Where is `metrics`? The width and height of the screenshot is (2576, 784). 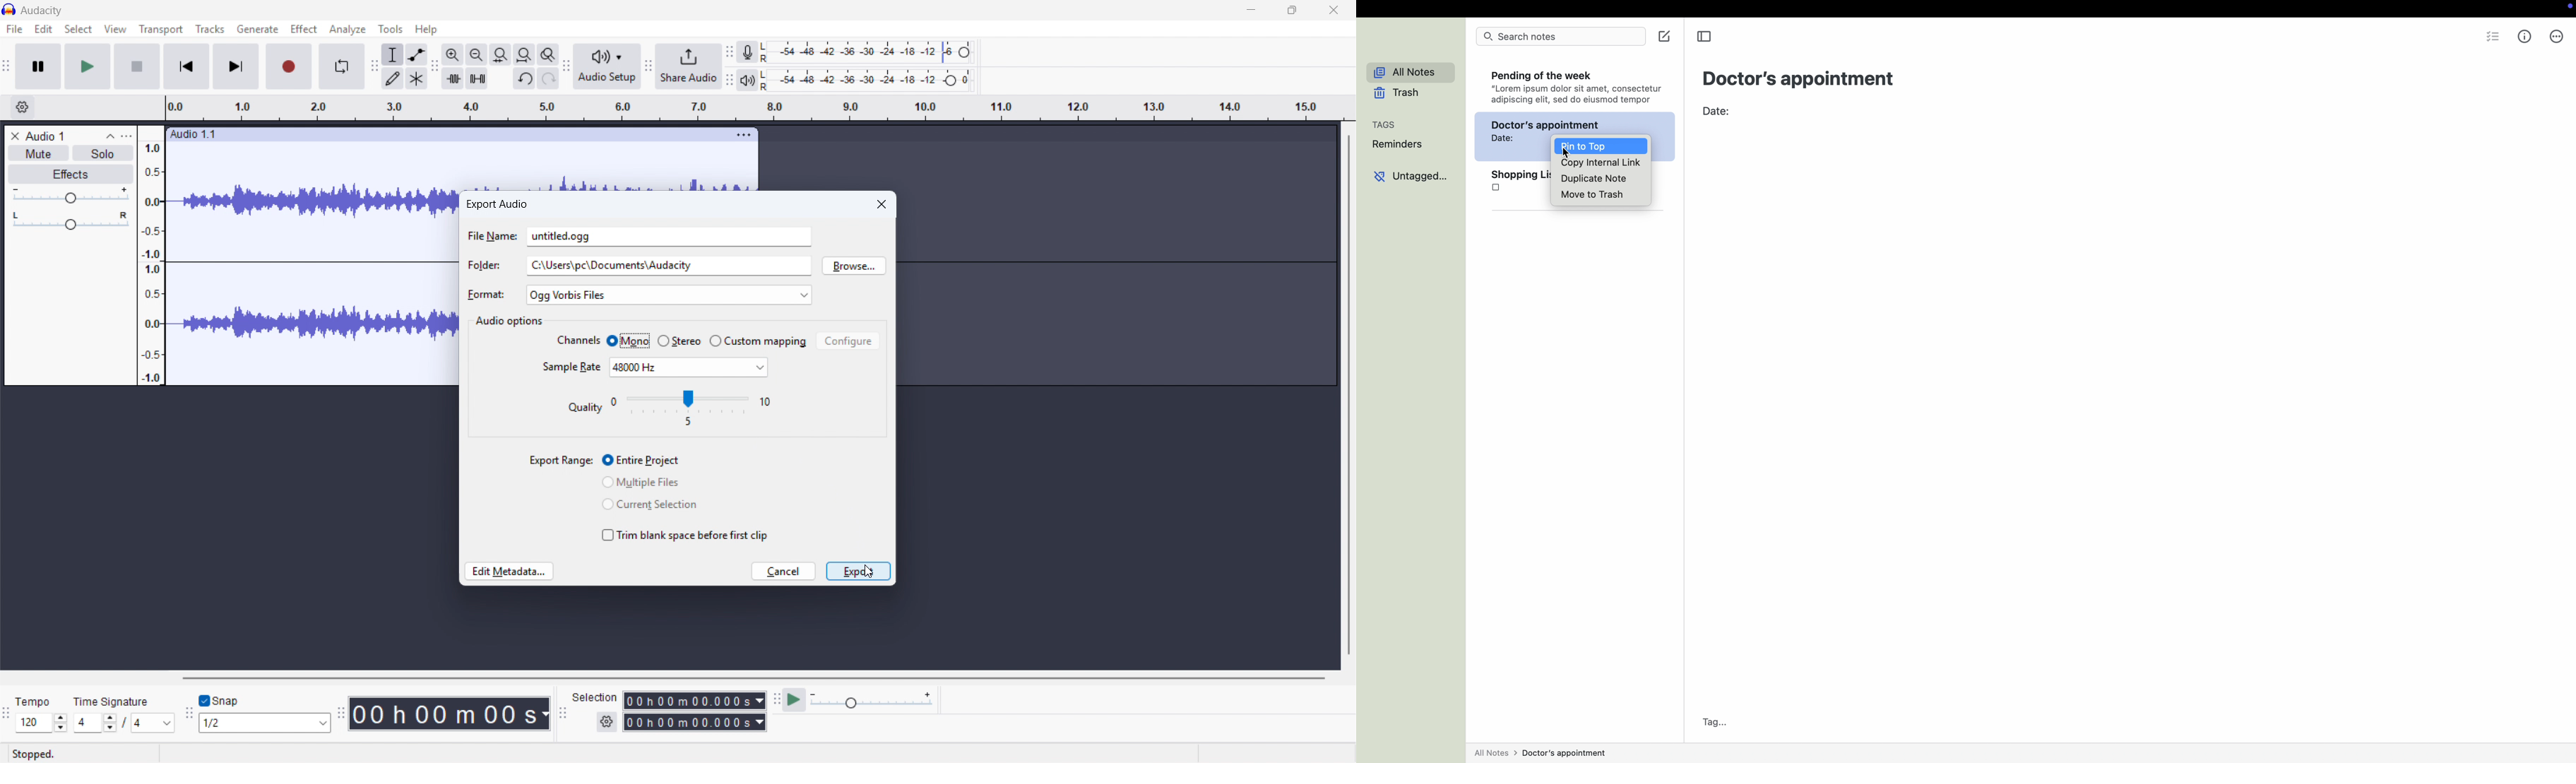 metrics is located at coordinates (2525, 37).